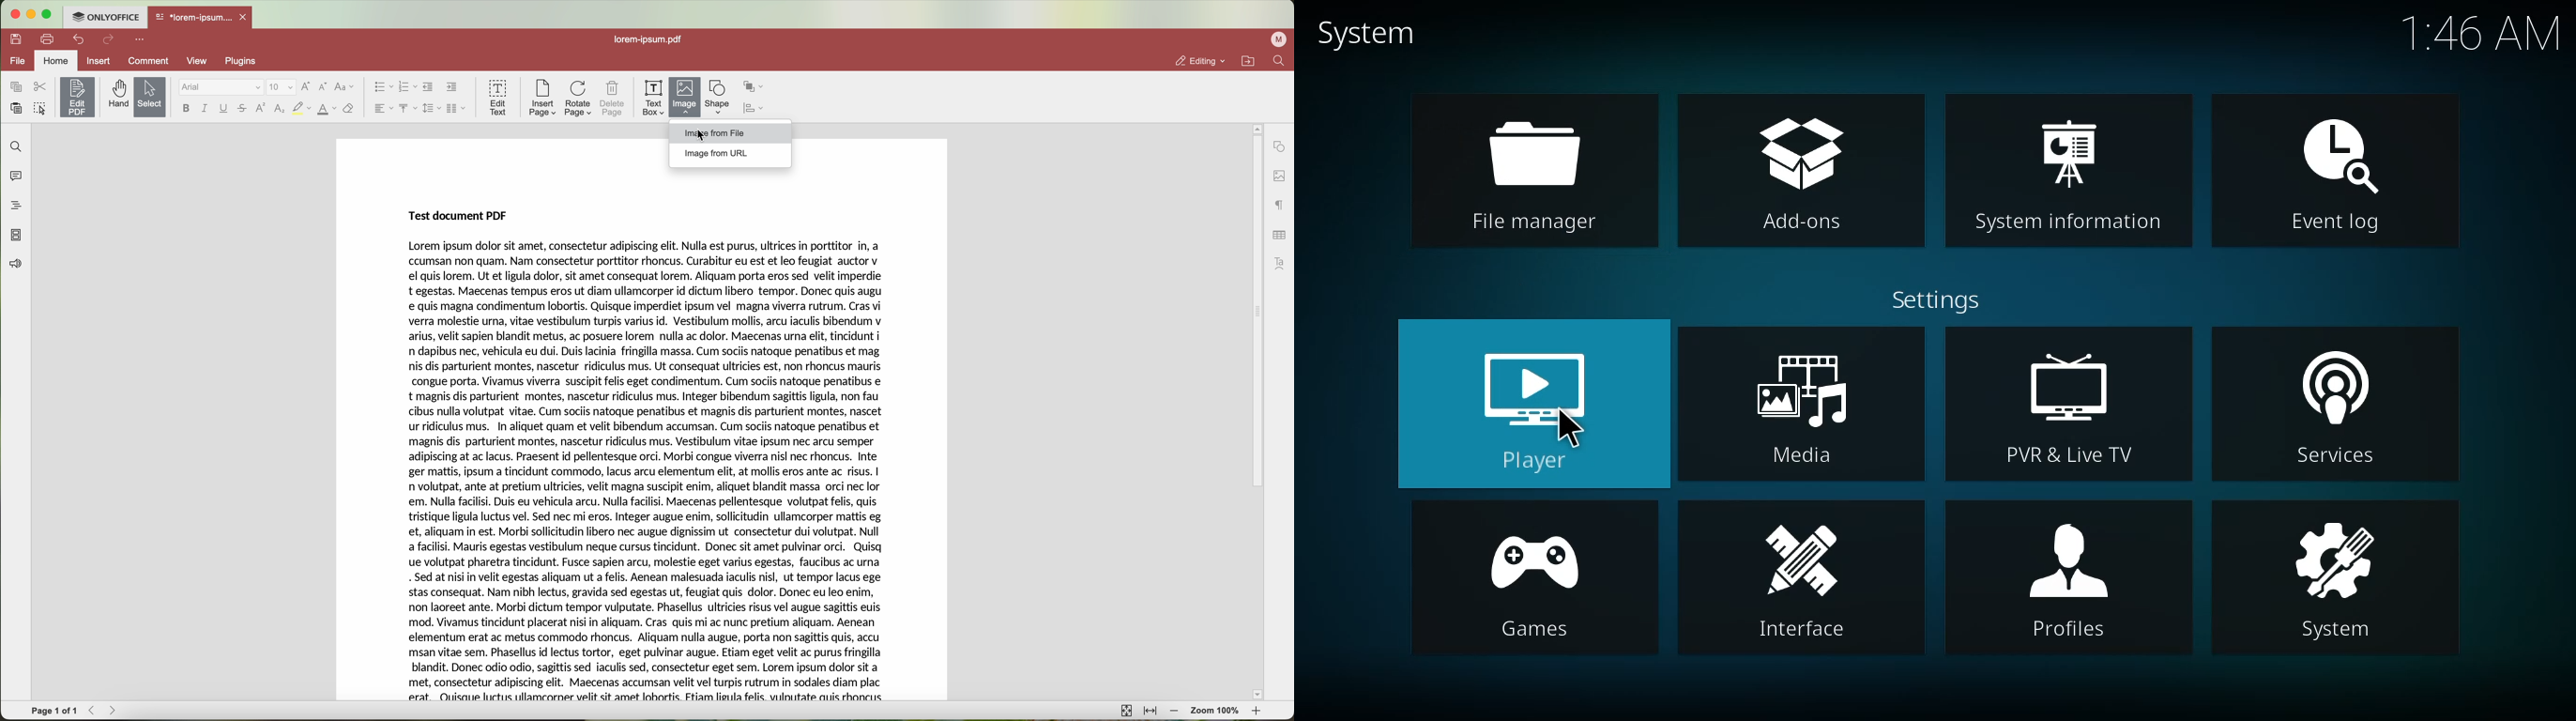 This screenshot has width=2576, height=728. I want to click on shape, so click(718, 97).